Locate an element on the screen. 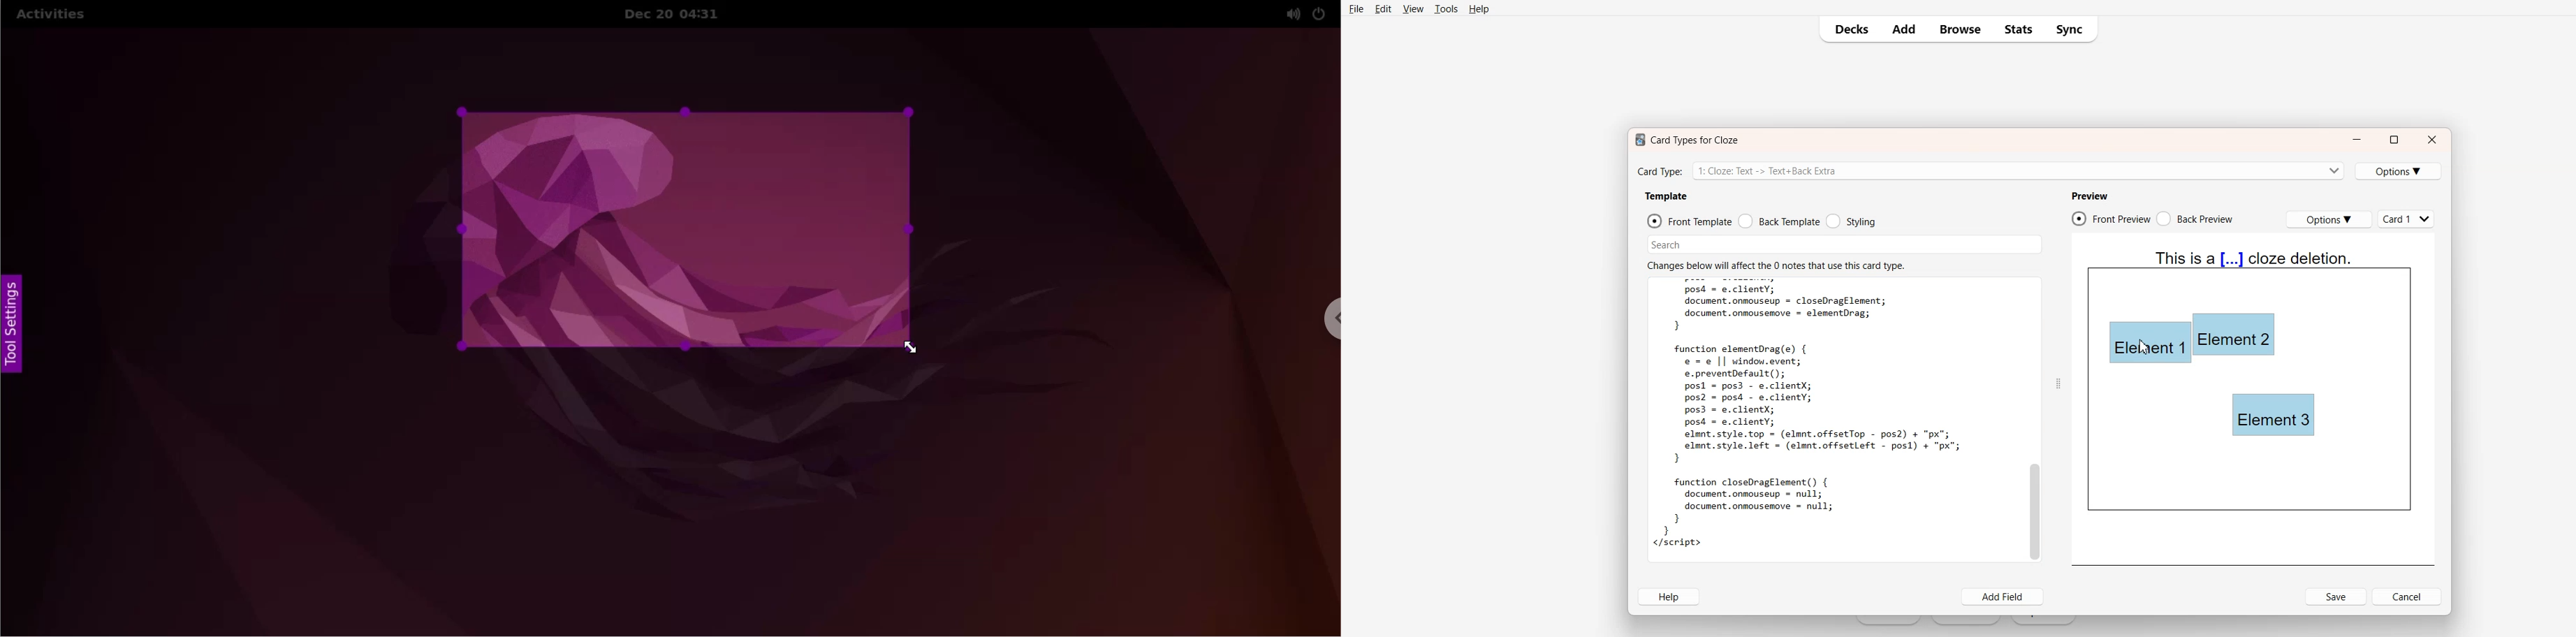  Element 3 is located at coordinates (2275, 415).